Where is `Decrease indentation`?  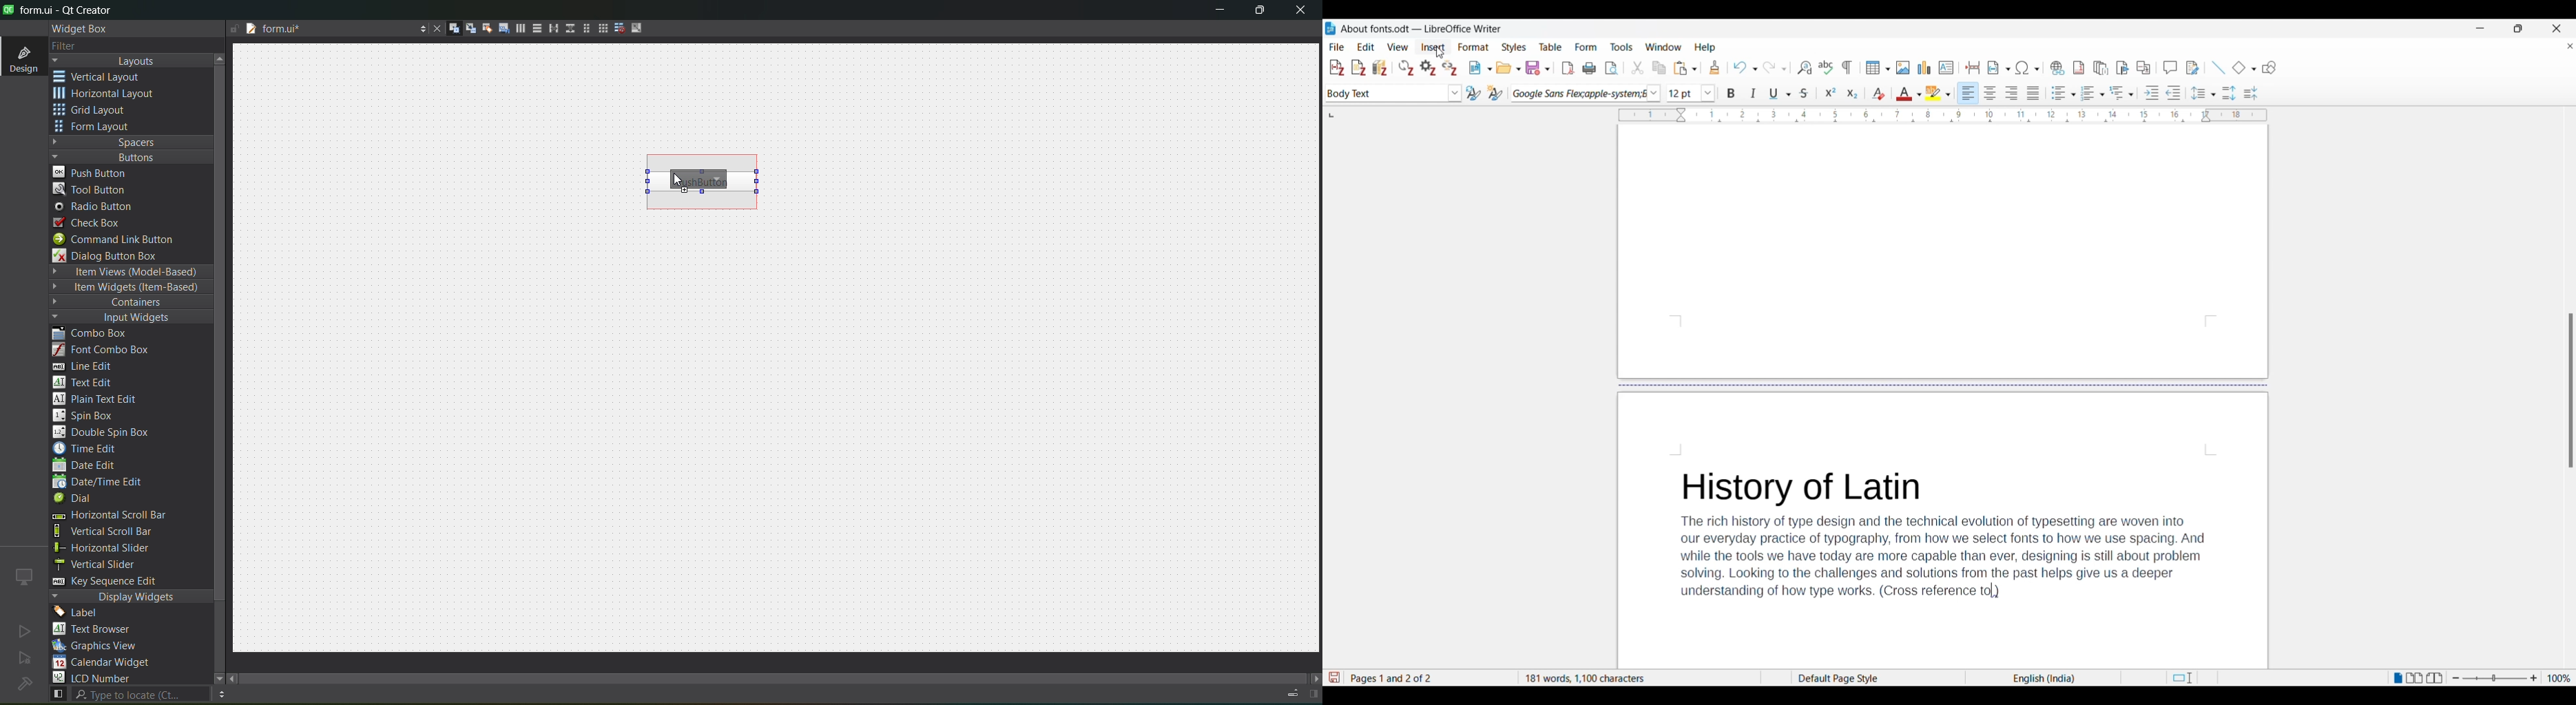
Decrease indentation is located at coordinates (2174, 93).